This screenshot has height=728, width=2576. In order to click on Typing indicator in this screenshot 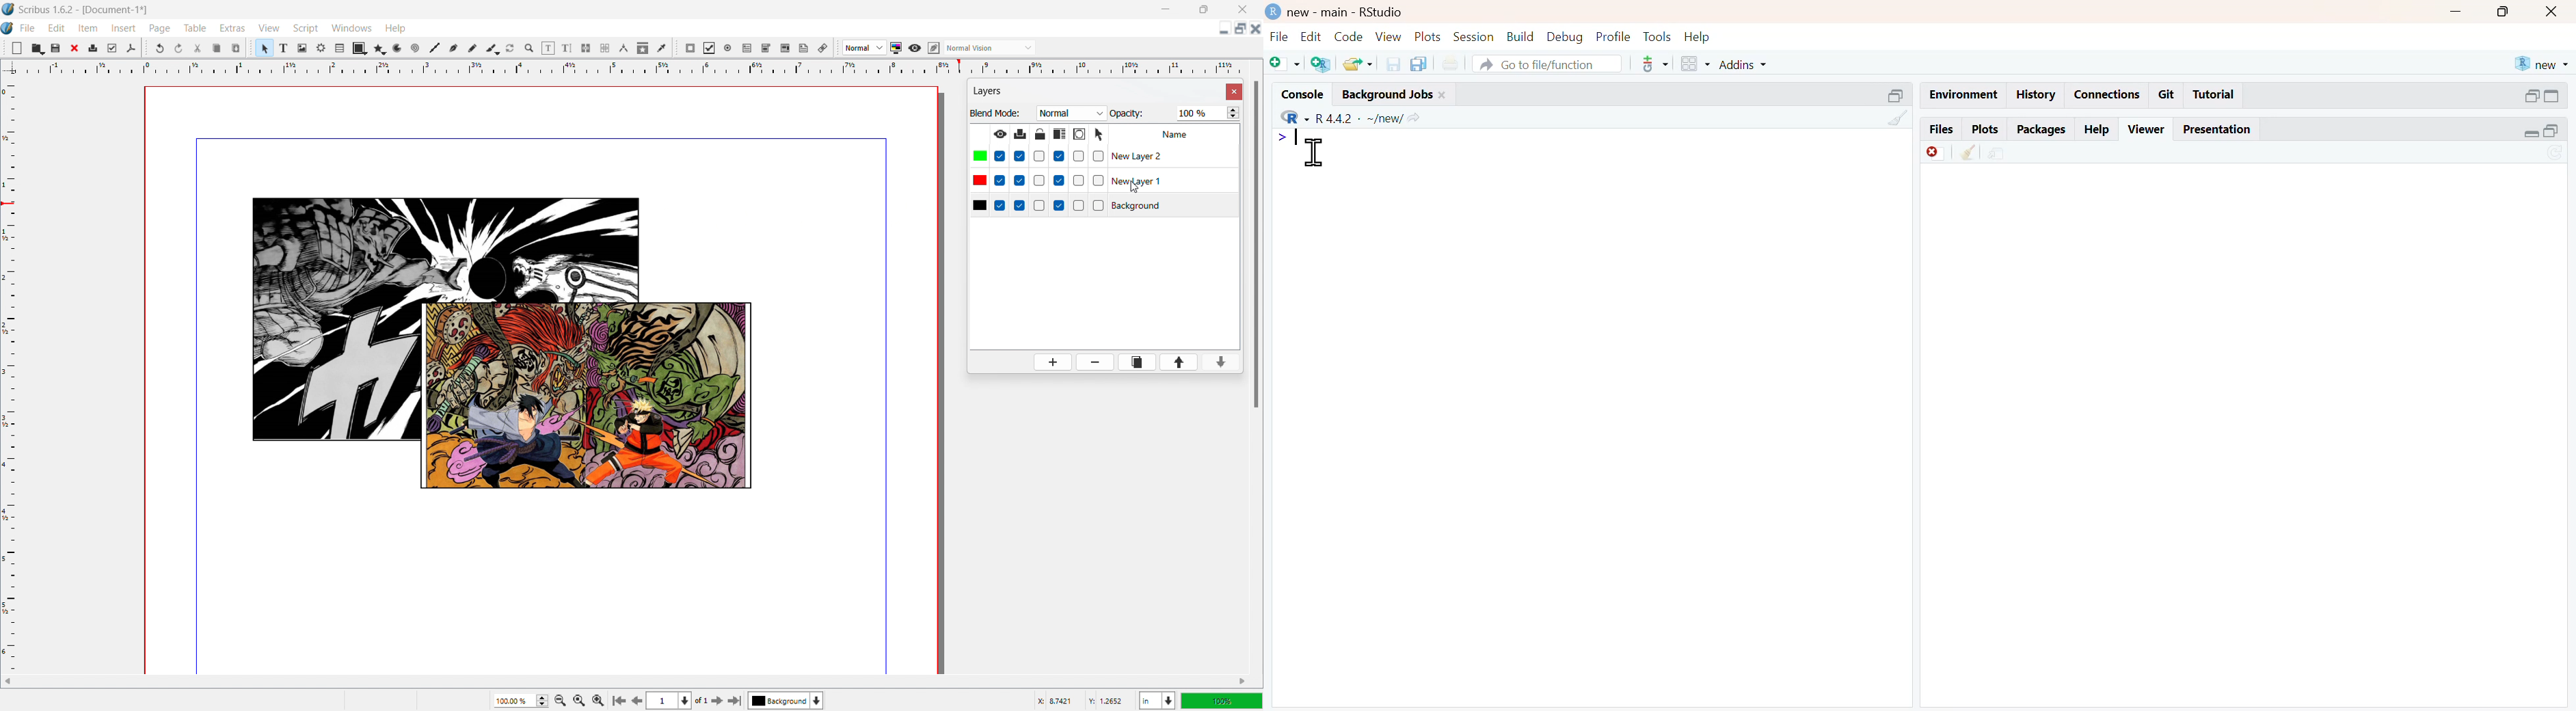, I will do `click(1296, 137)`.